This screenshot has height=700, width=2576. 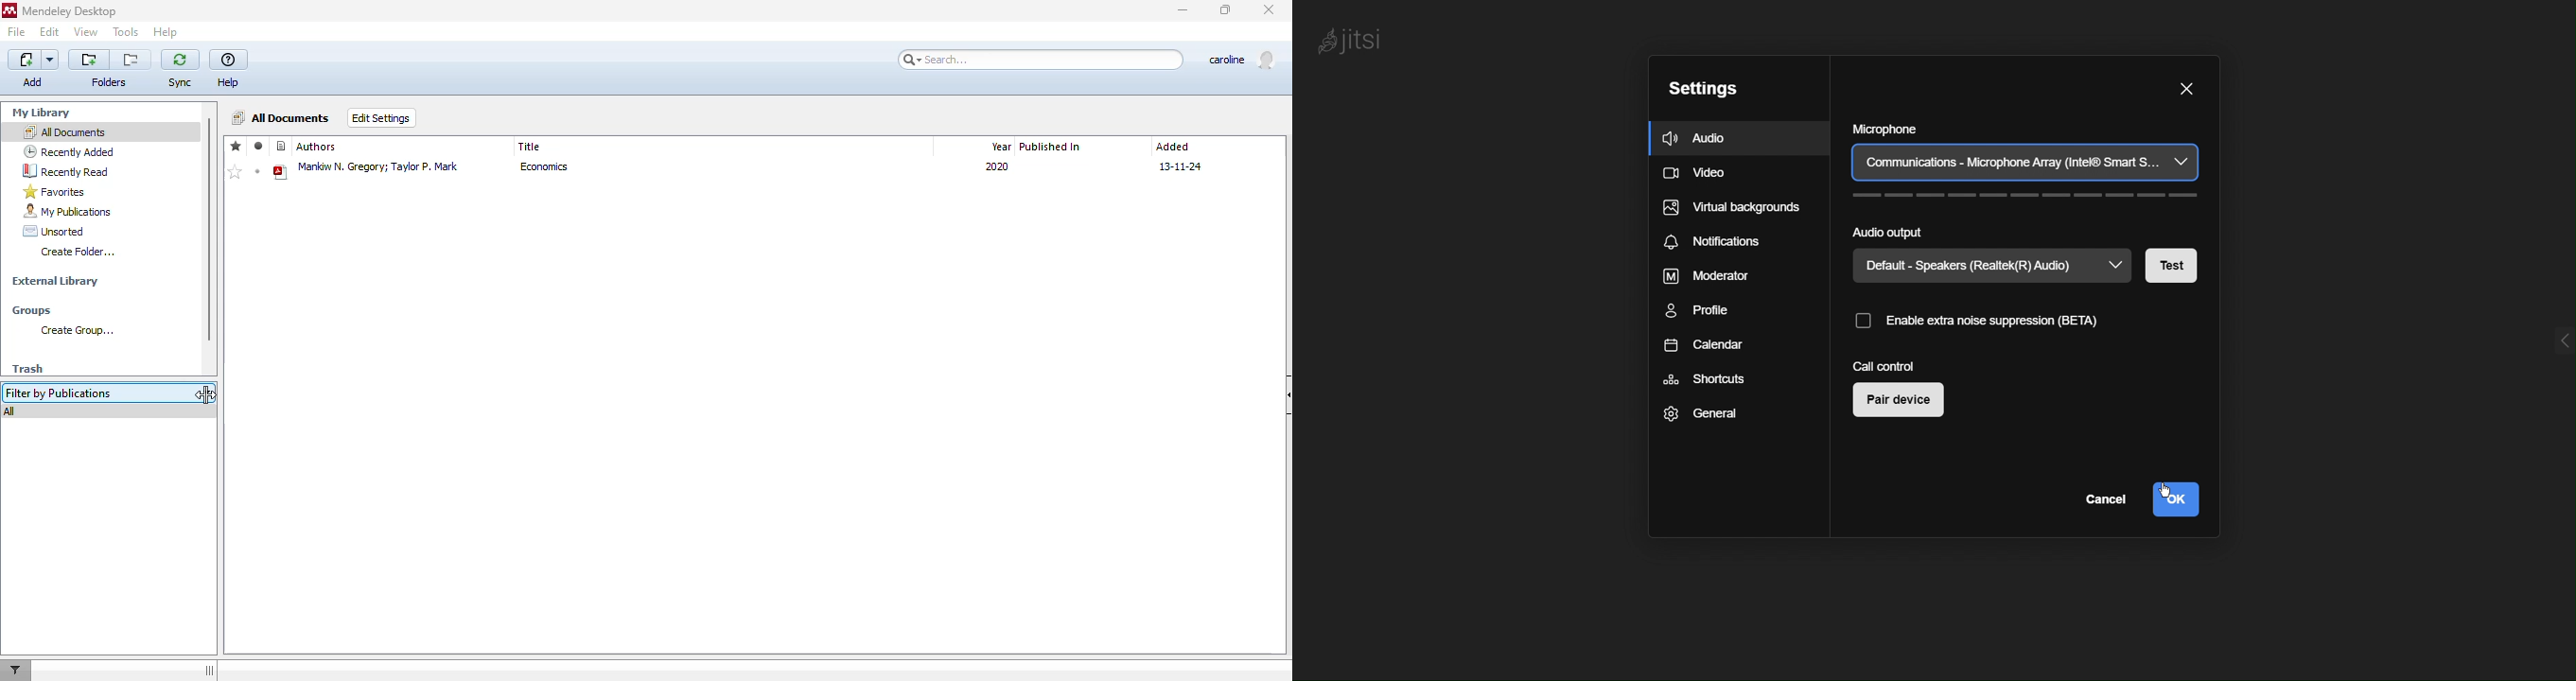 I want to click on groups, so click(x=32, y=310).